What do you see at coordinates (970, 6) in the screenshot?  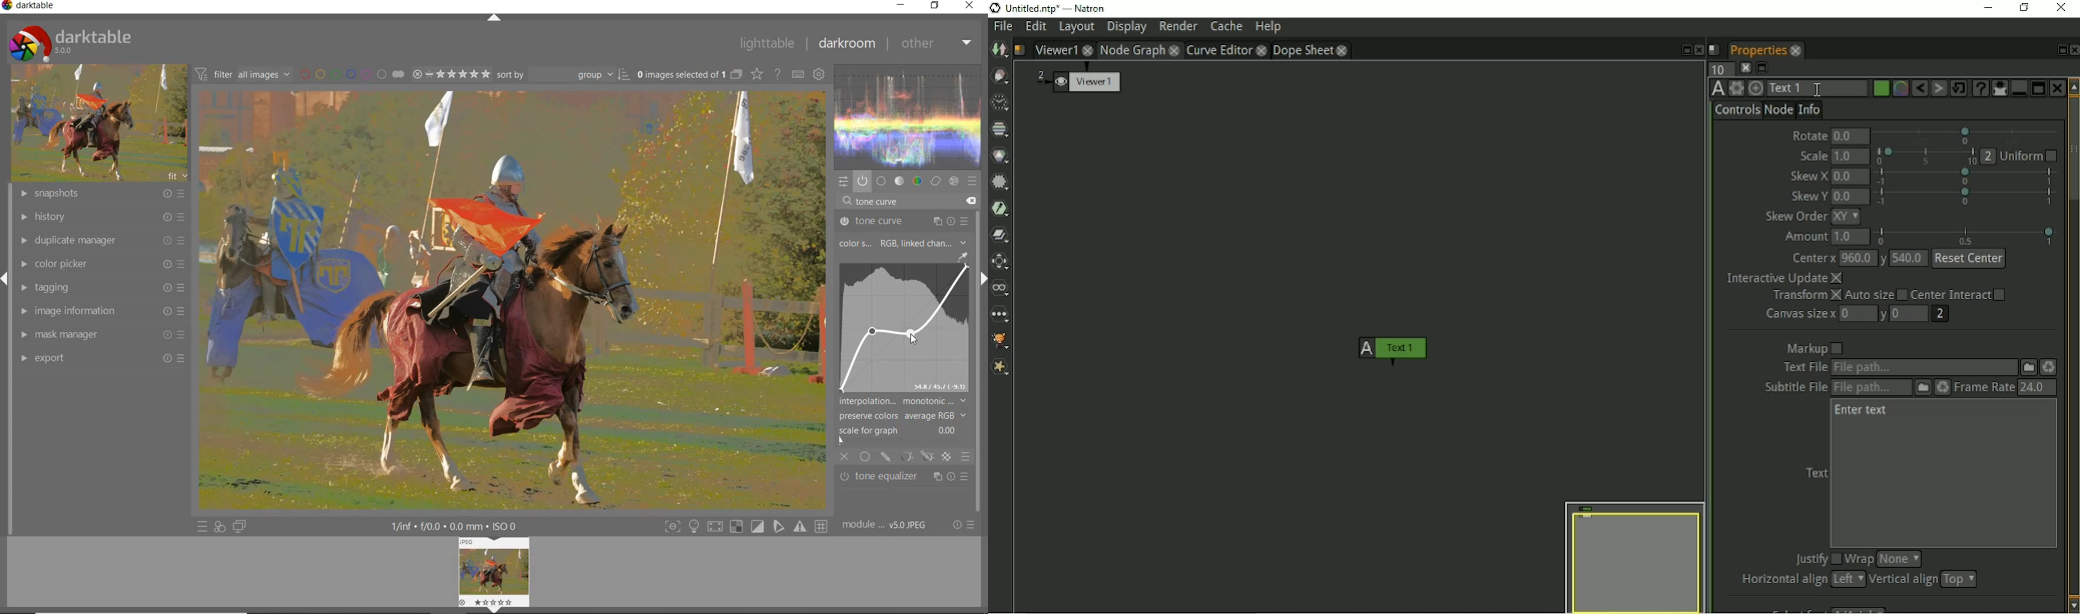 I see `close` at bounding box center [970, 6].